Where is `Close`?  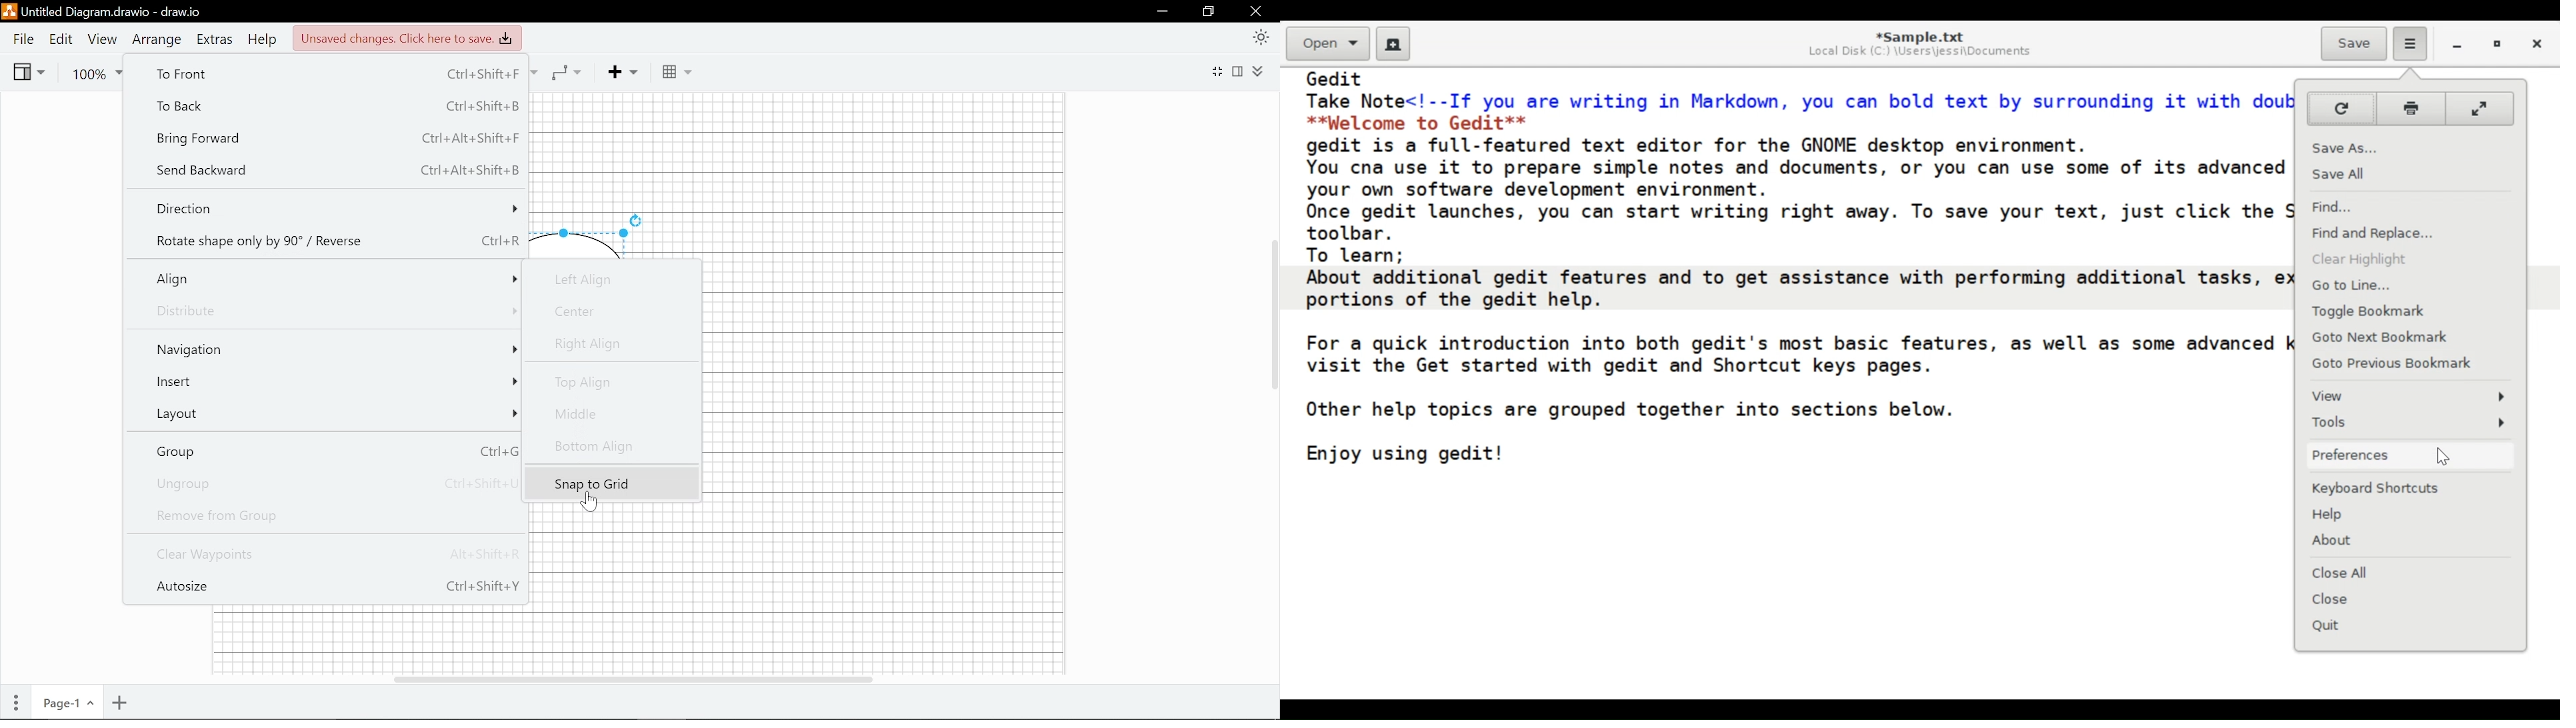
Close is located at coordinates (2410, 598).